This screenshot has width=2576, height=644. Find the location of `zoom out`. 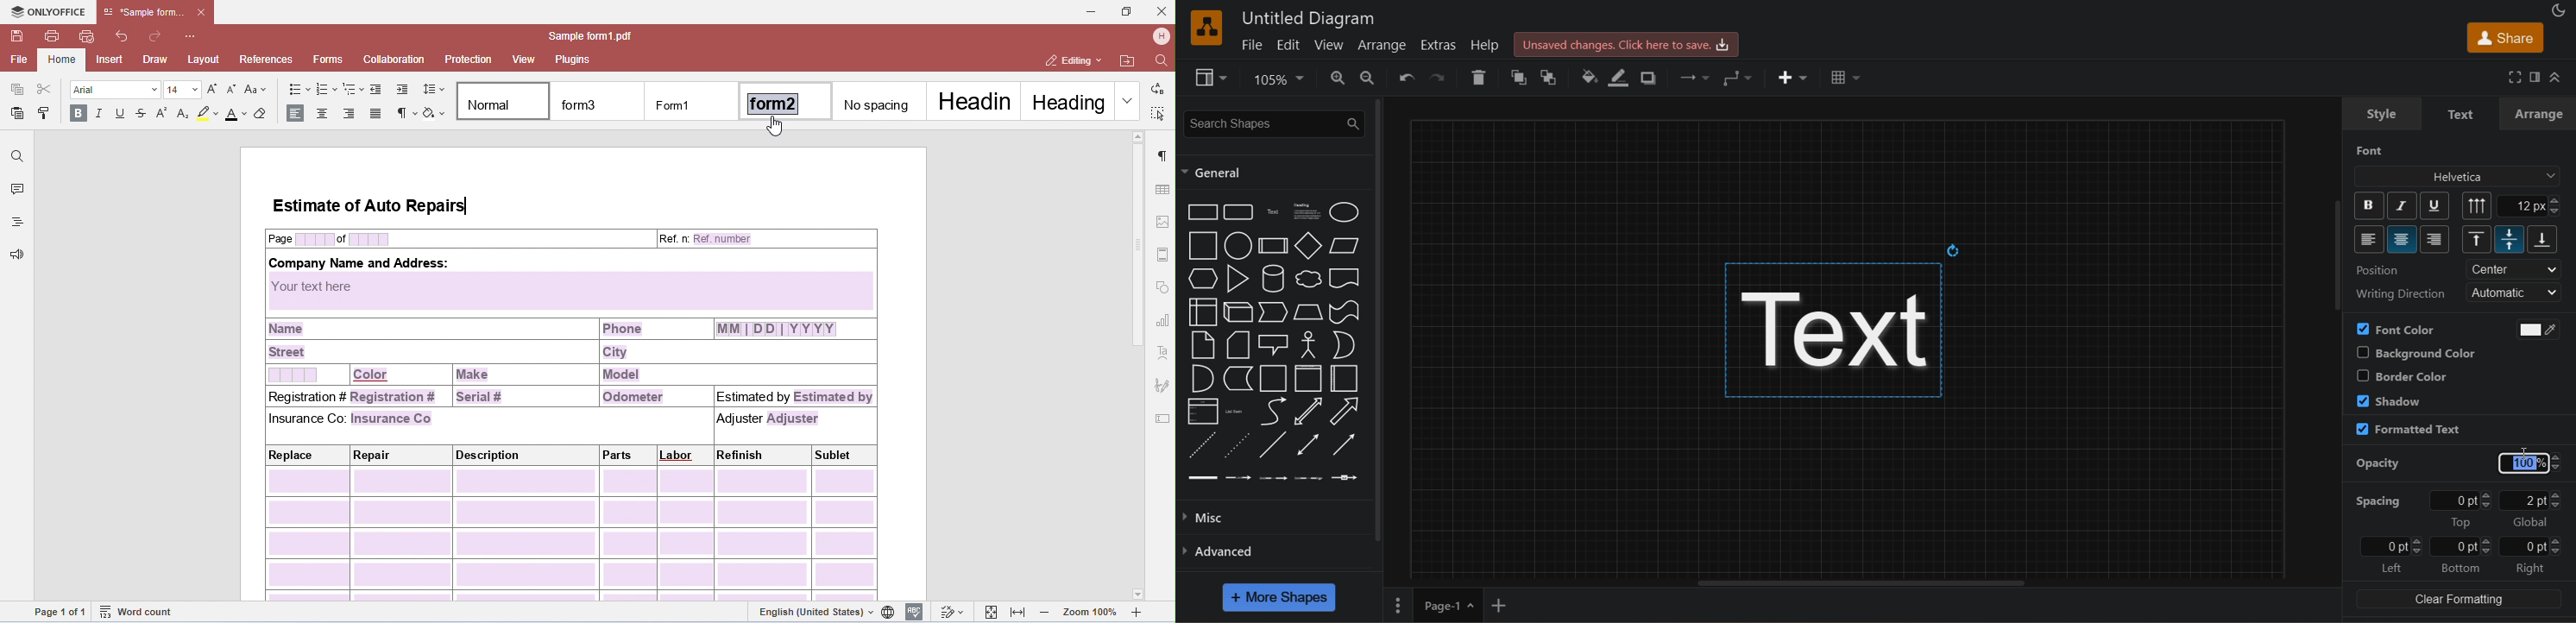

zoom out is located at coordinates (1366, 78).